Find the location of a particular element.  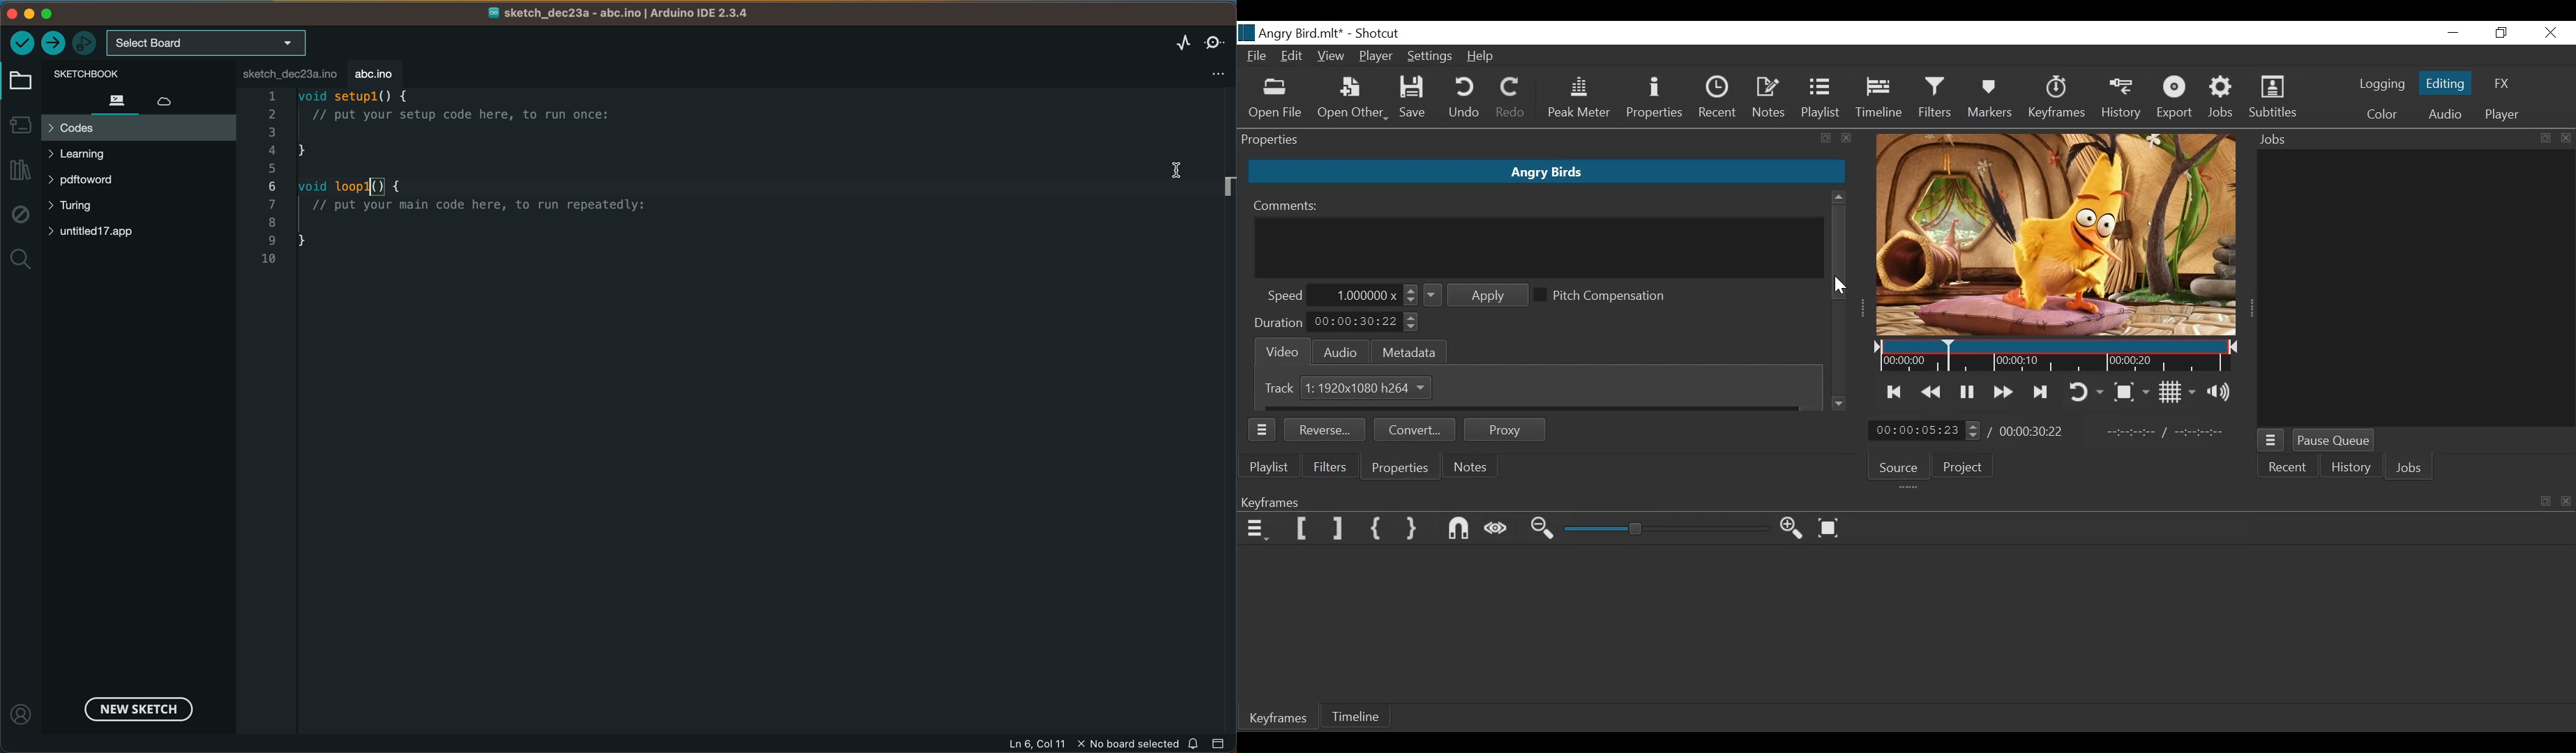

Media Viewer is located at coordinates (2058, 235).